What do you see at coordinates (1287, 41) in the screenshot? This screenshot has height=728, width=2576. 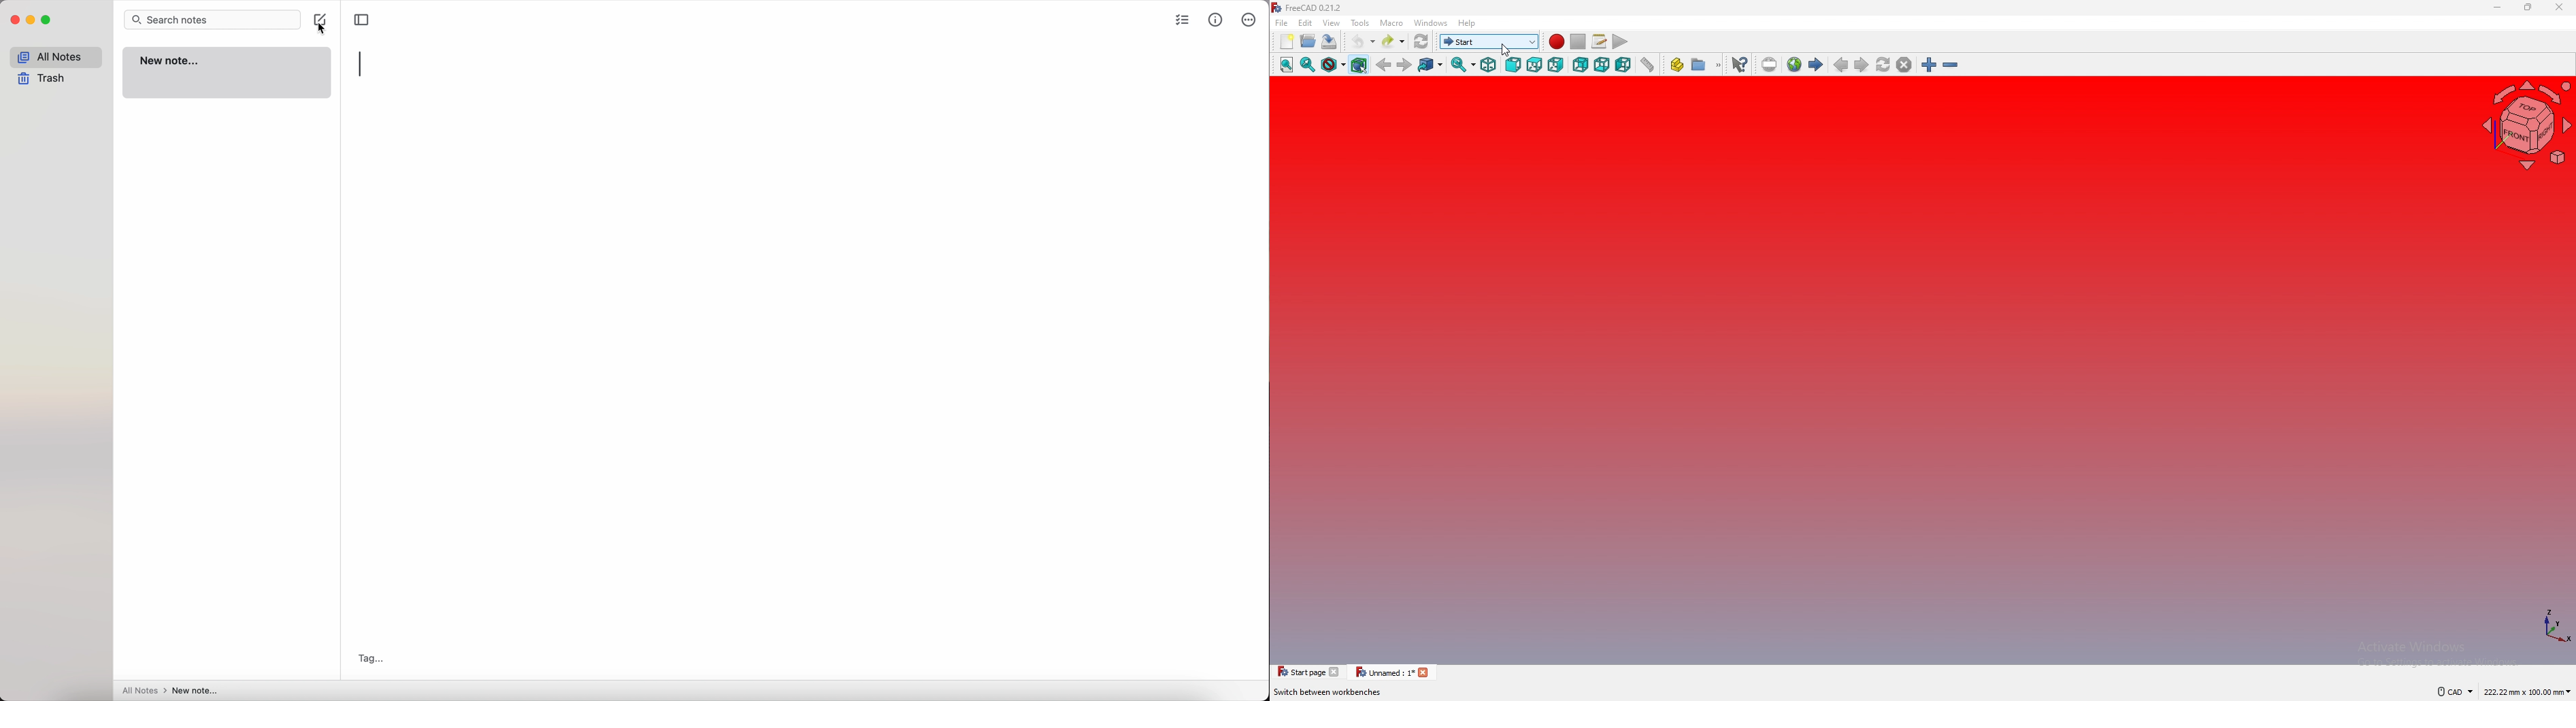 I see `new` at bounding box center [1287, 41].